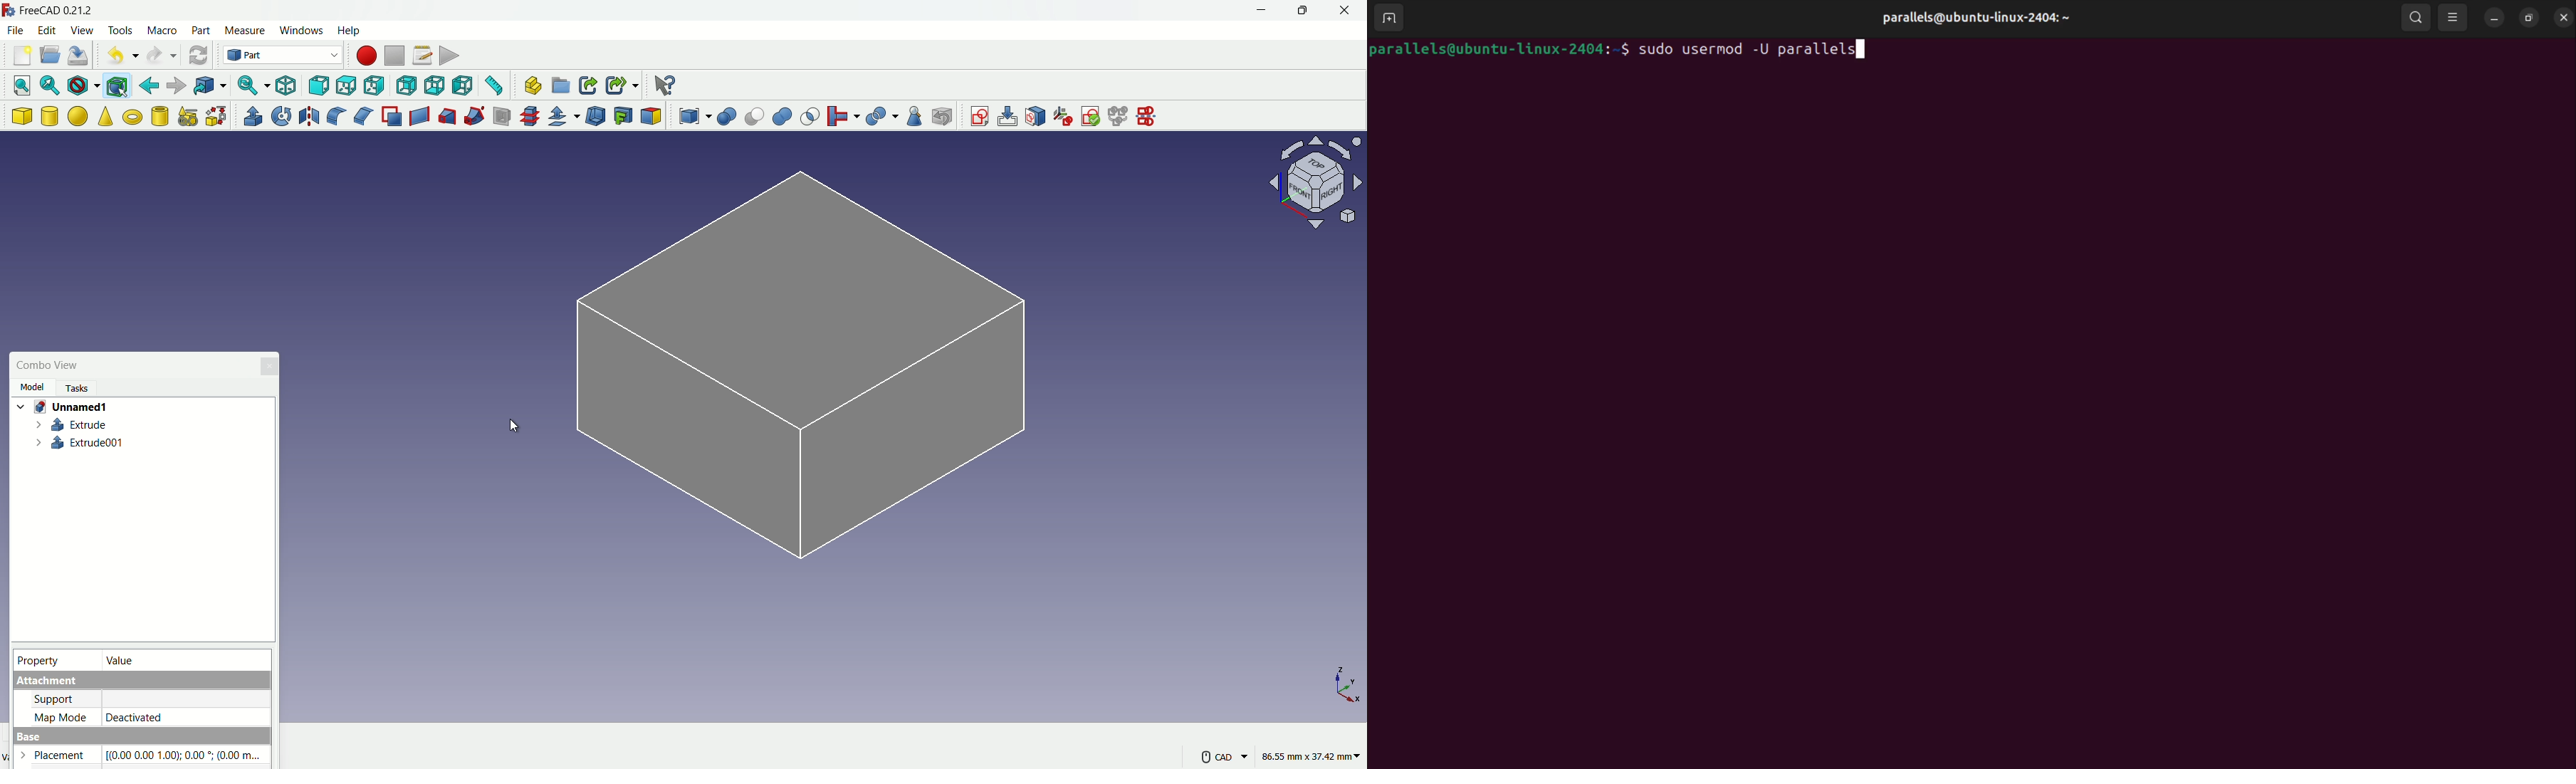  What do you see at coordinates (33, 388) in the screenshot?
I see `Model` at bounding box center [33, 388].